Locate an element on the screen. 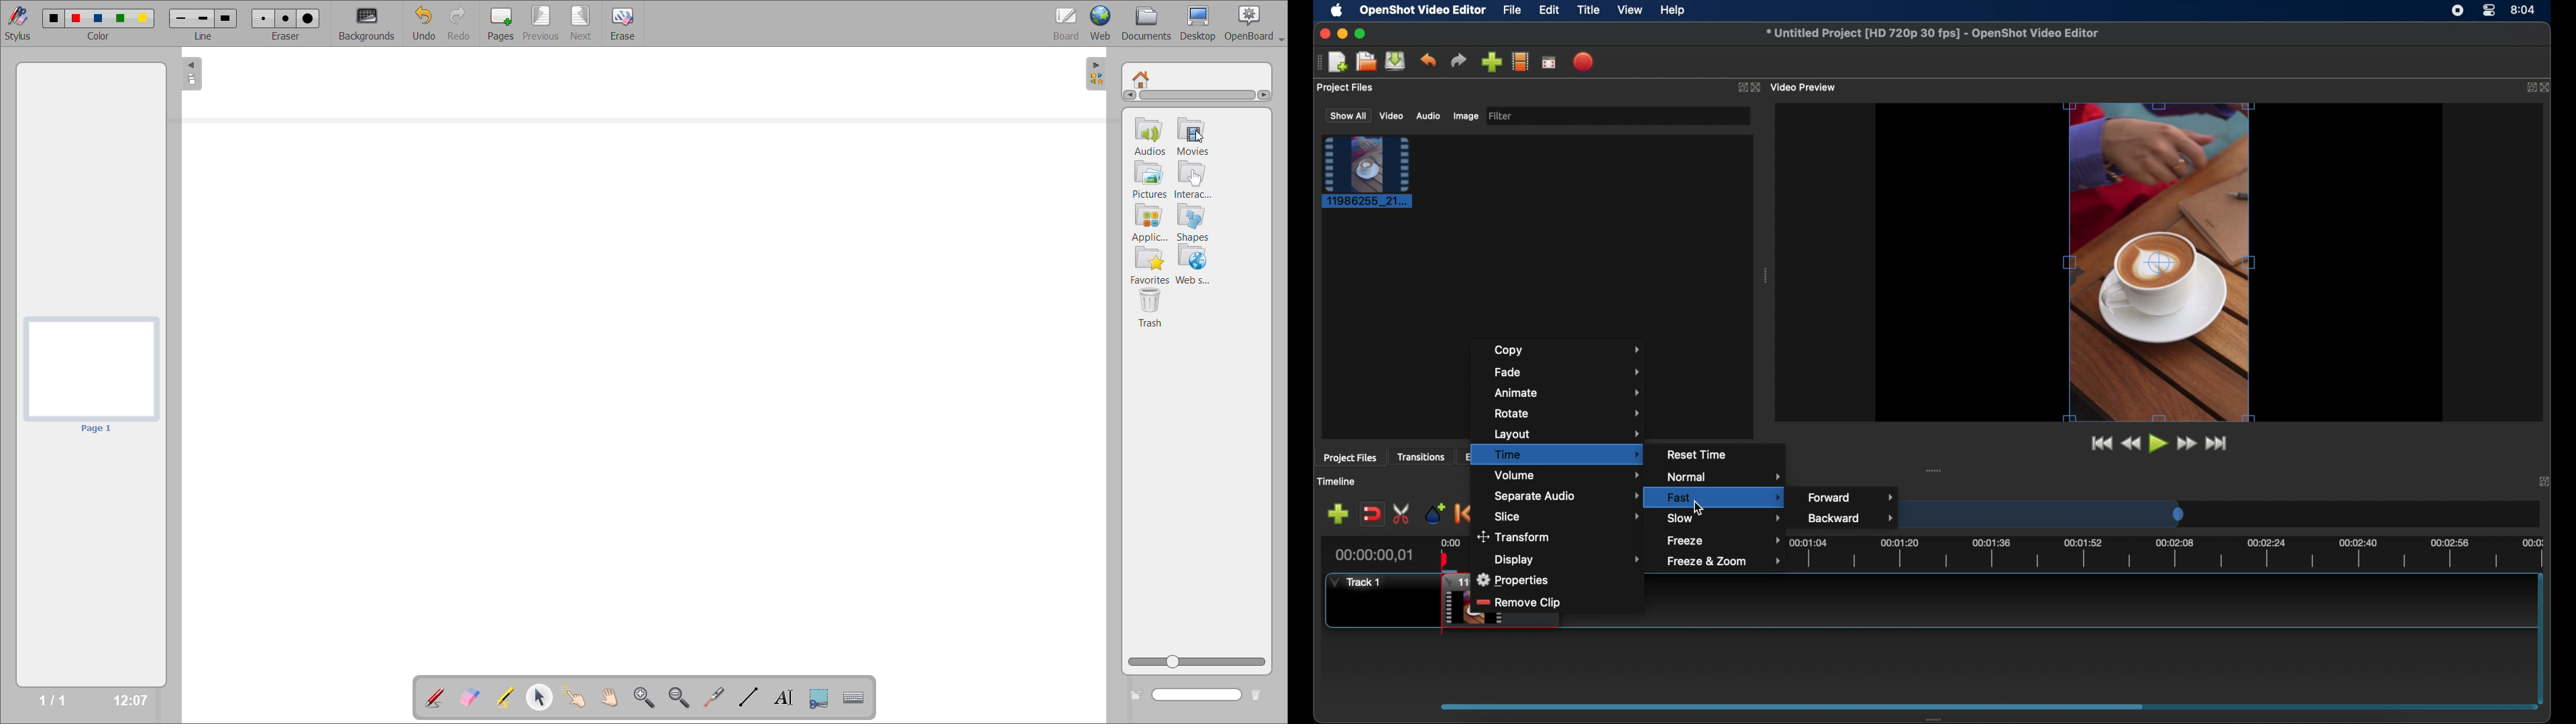  shapes is located at coordinates (1194, 225).